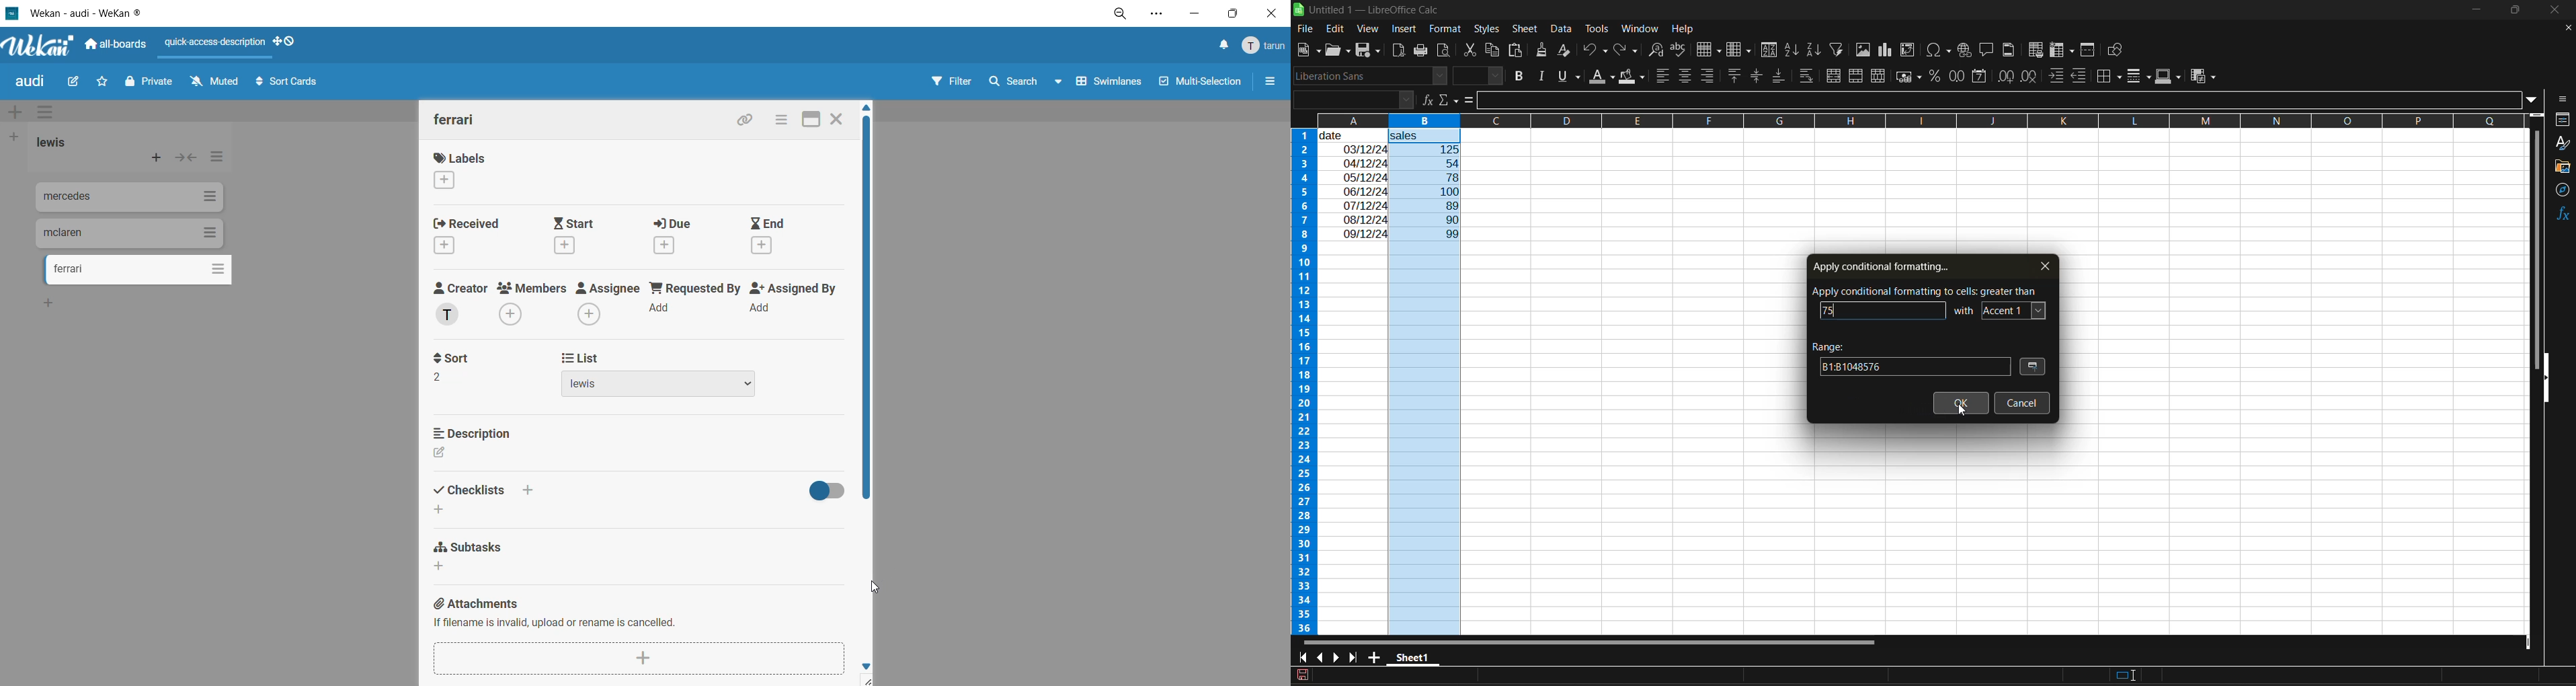 The image size is (2576, 700). I want to click on border style, so click(2140, 78).